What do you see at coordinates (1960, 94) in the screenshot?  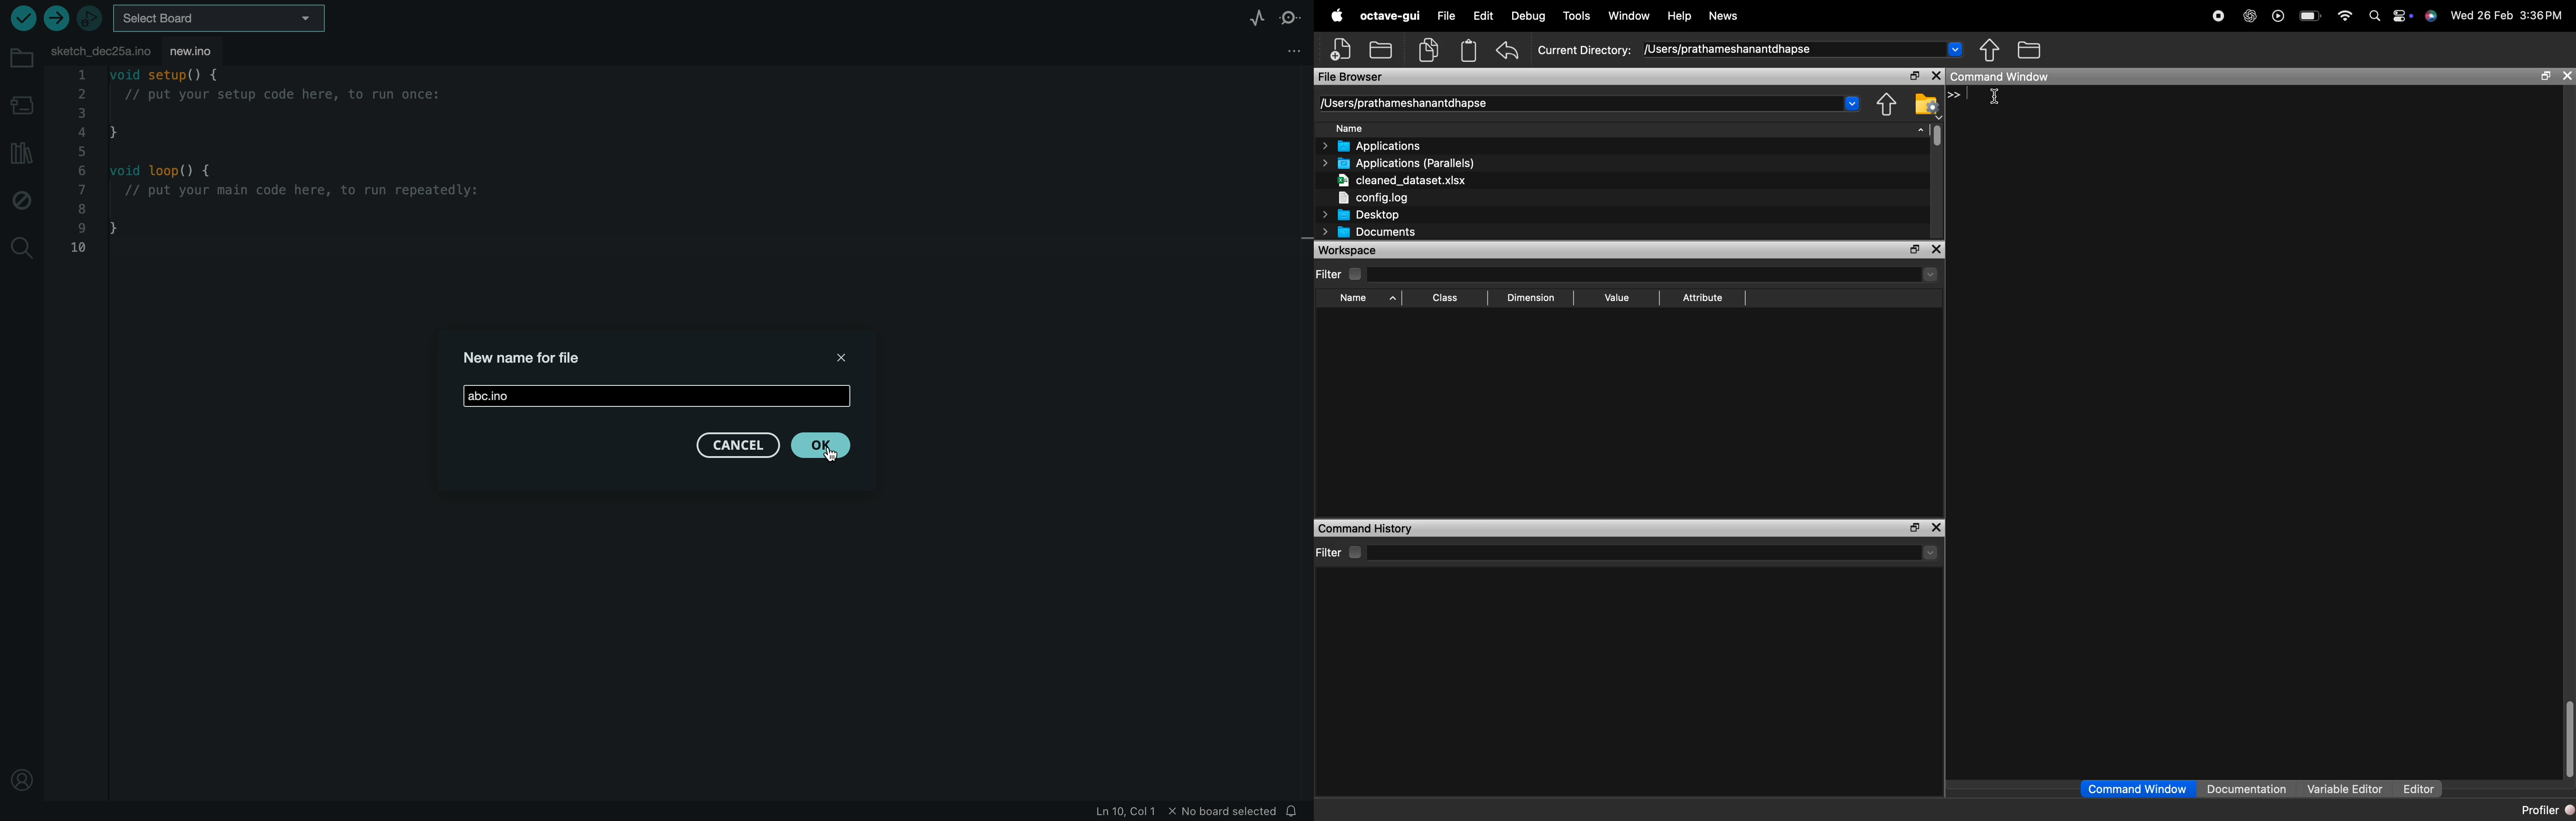 I see `>>` at bounding box center [1960, 94].